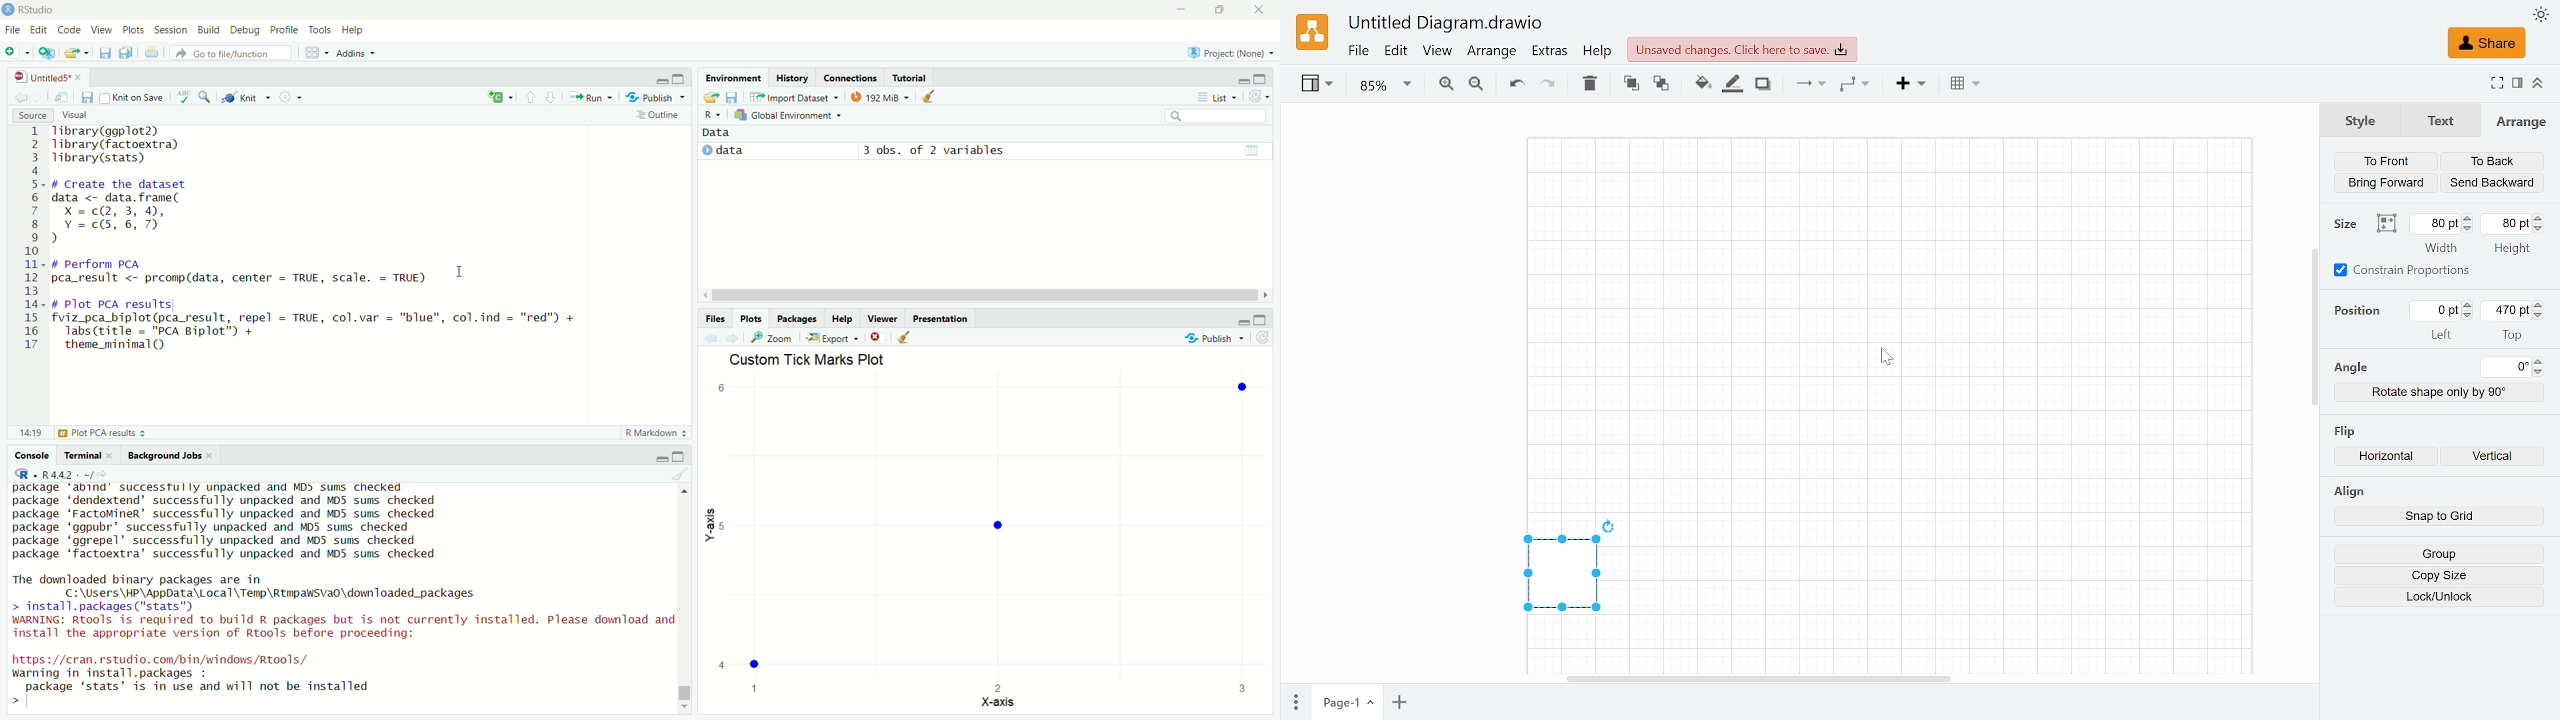 This screenshot has width=2576, height=728. Describe the element at coordinates (2469, 229) in the screenshot. I see `Decrease width` at that location.